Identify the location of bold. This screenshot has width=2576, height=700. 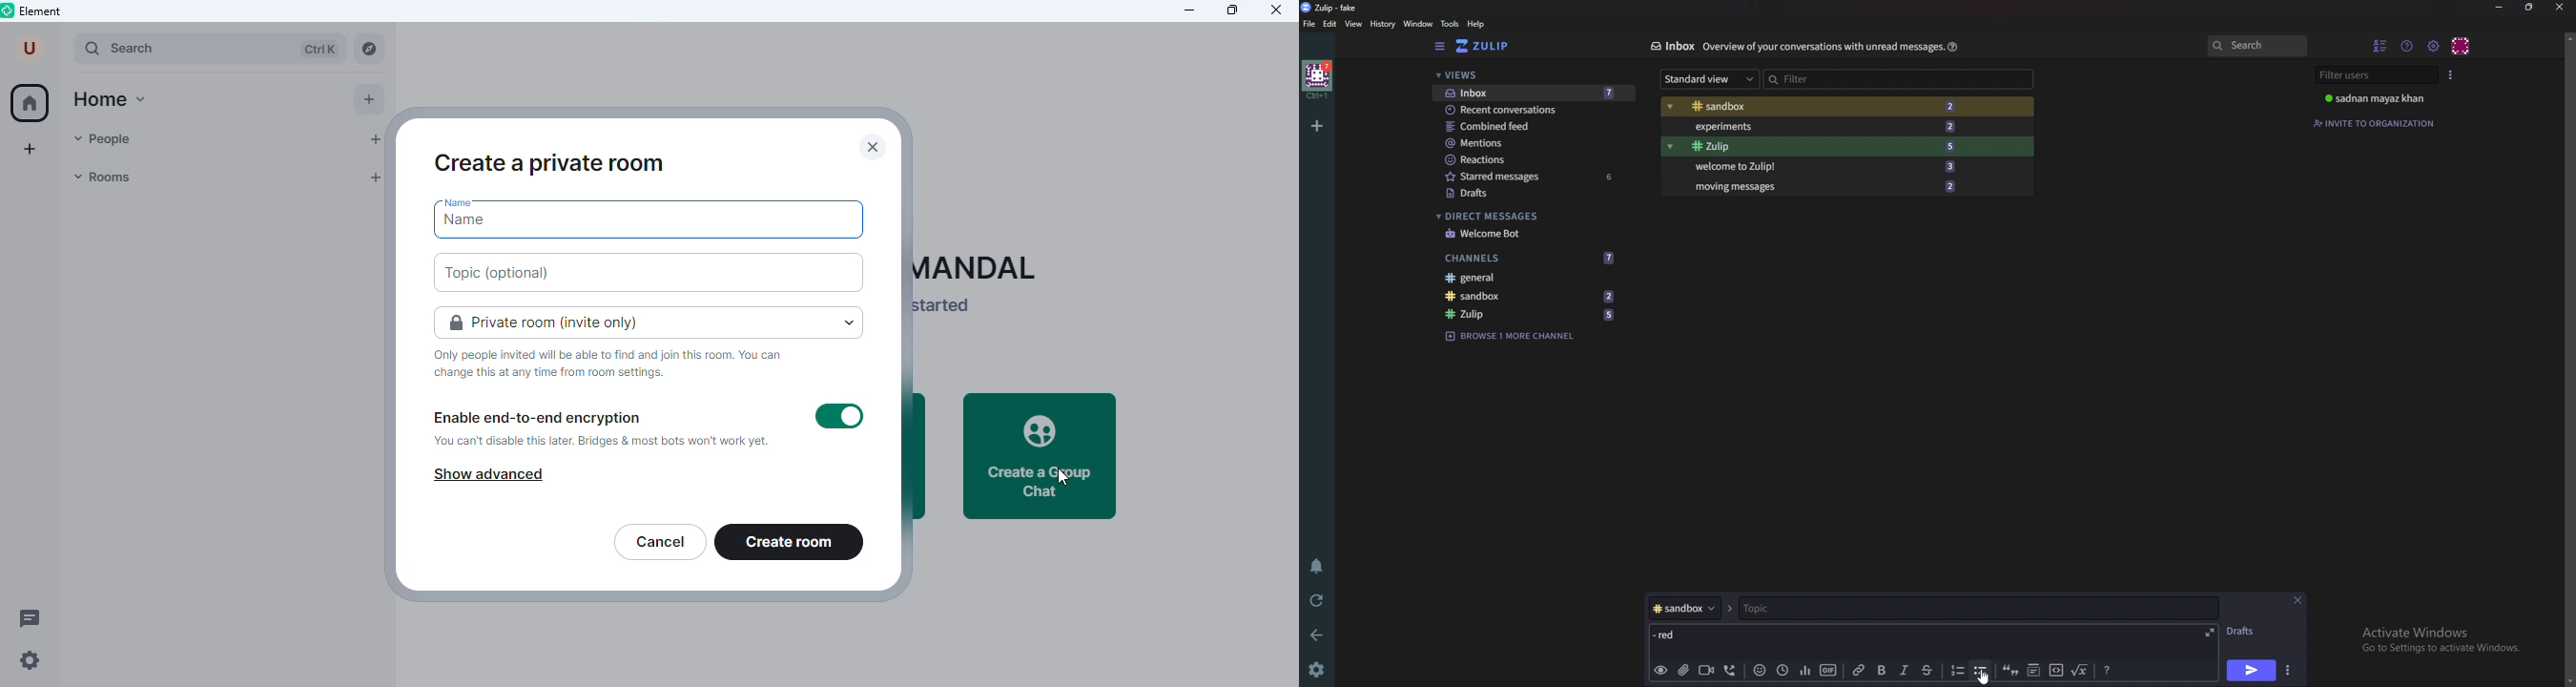
(1884, 671).